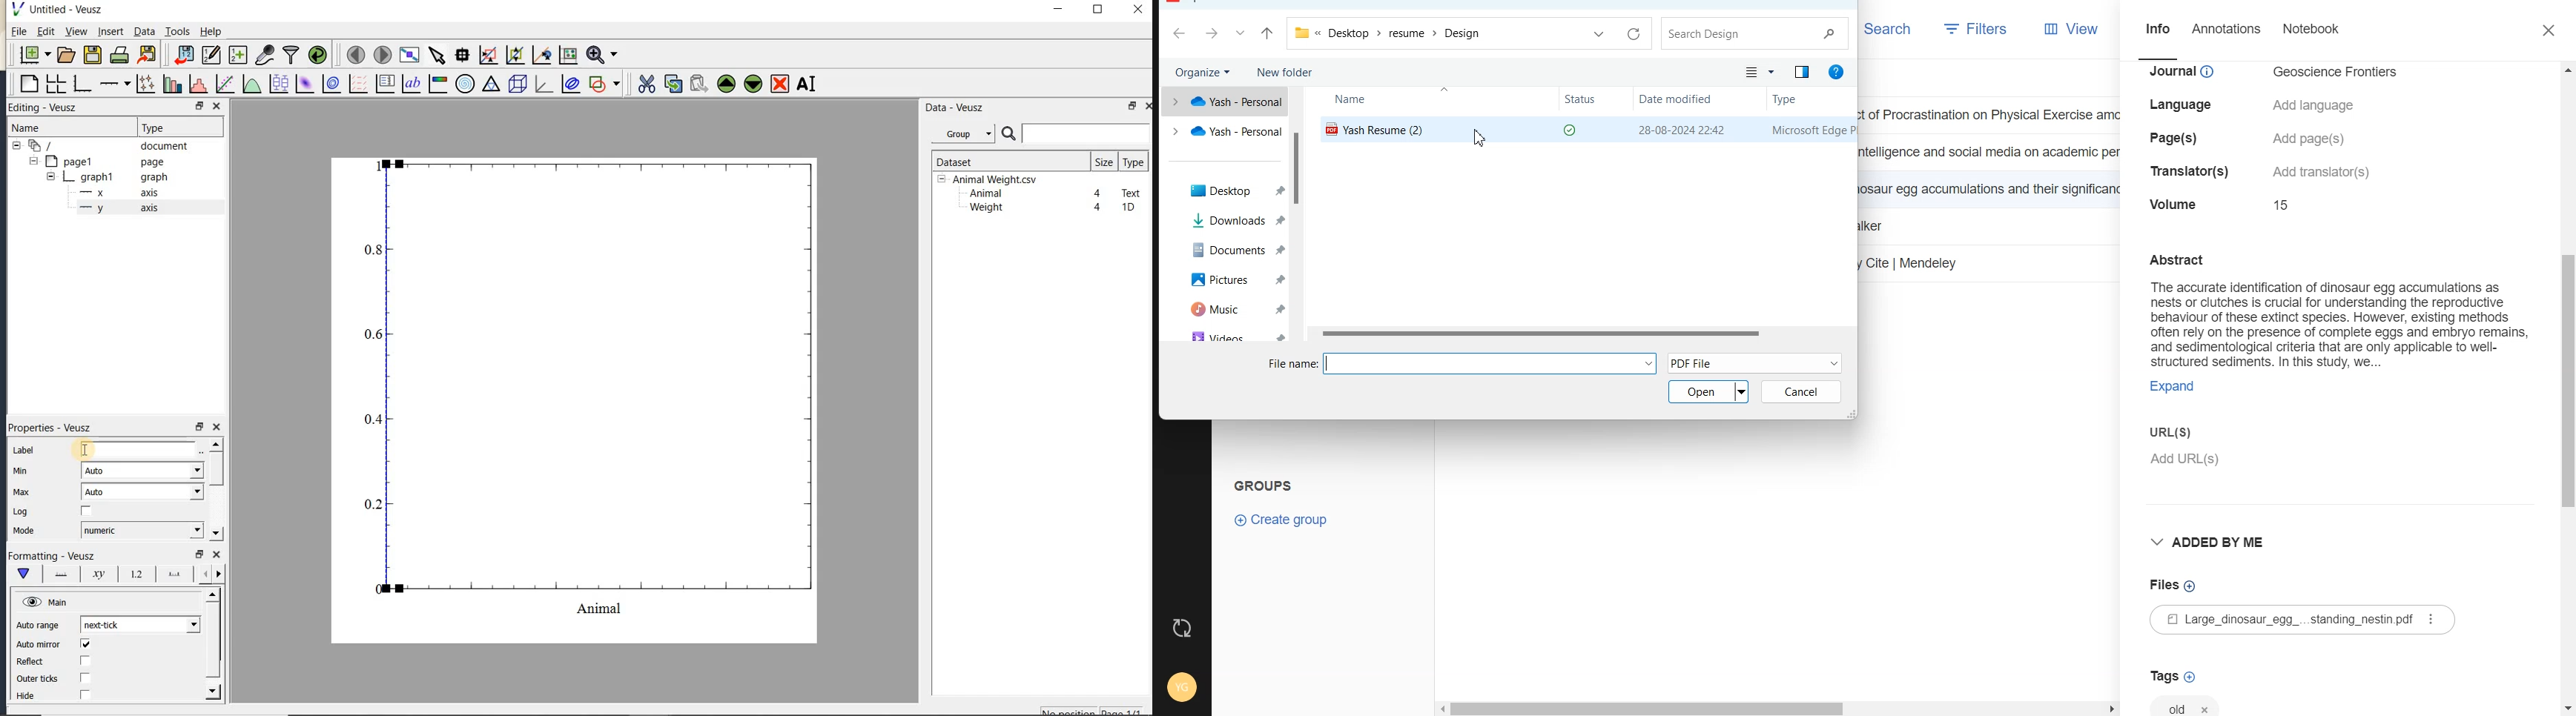 Image resolution: width=2576 pixels, height=728 pixels. I want to click on add an axis to the plot, so click(115, 84).